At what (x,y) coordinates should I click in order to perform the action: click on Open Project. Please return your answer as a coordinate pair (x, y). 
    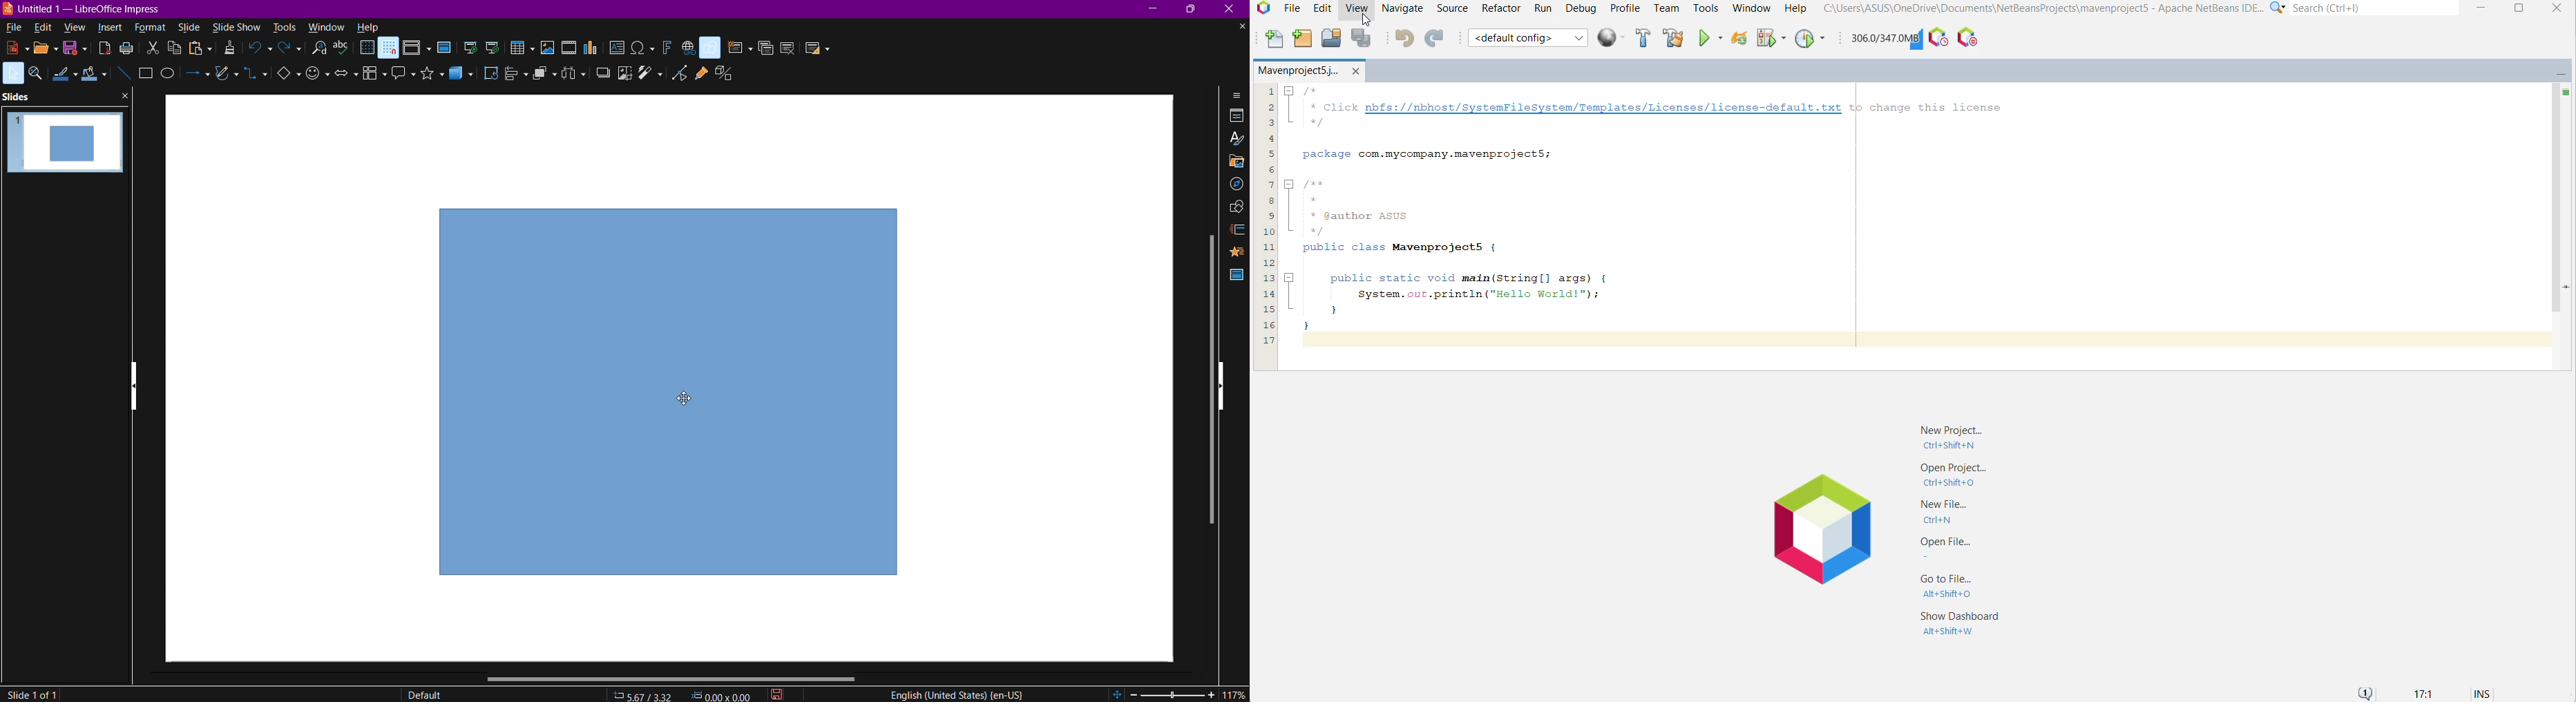
    Looking at the image, I should click on (1331, 39).